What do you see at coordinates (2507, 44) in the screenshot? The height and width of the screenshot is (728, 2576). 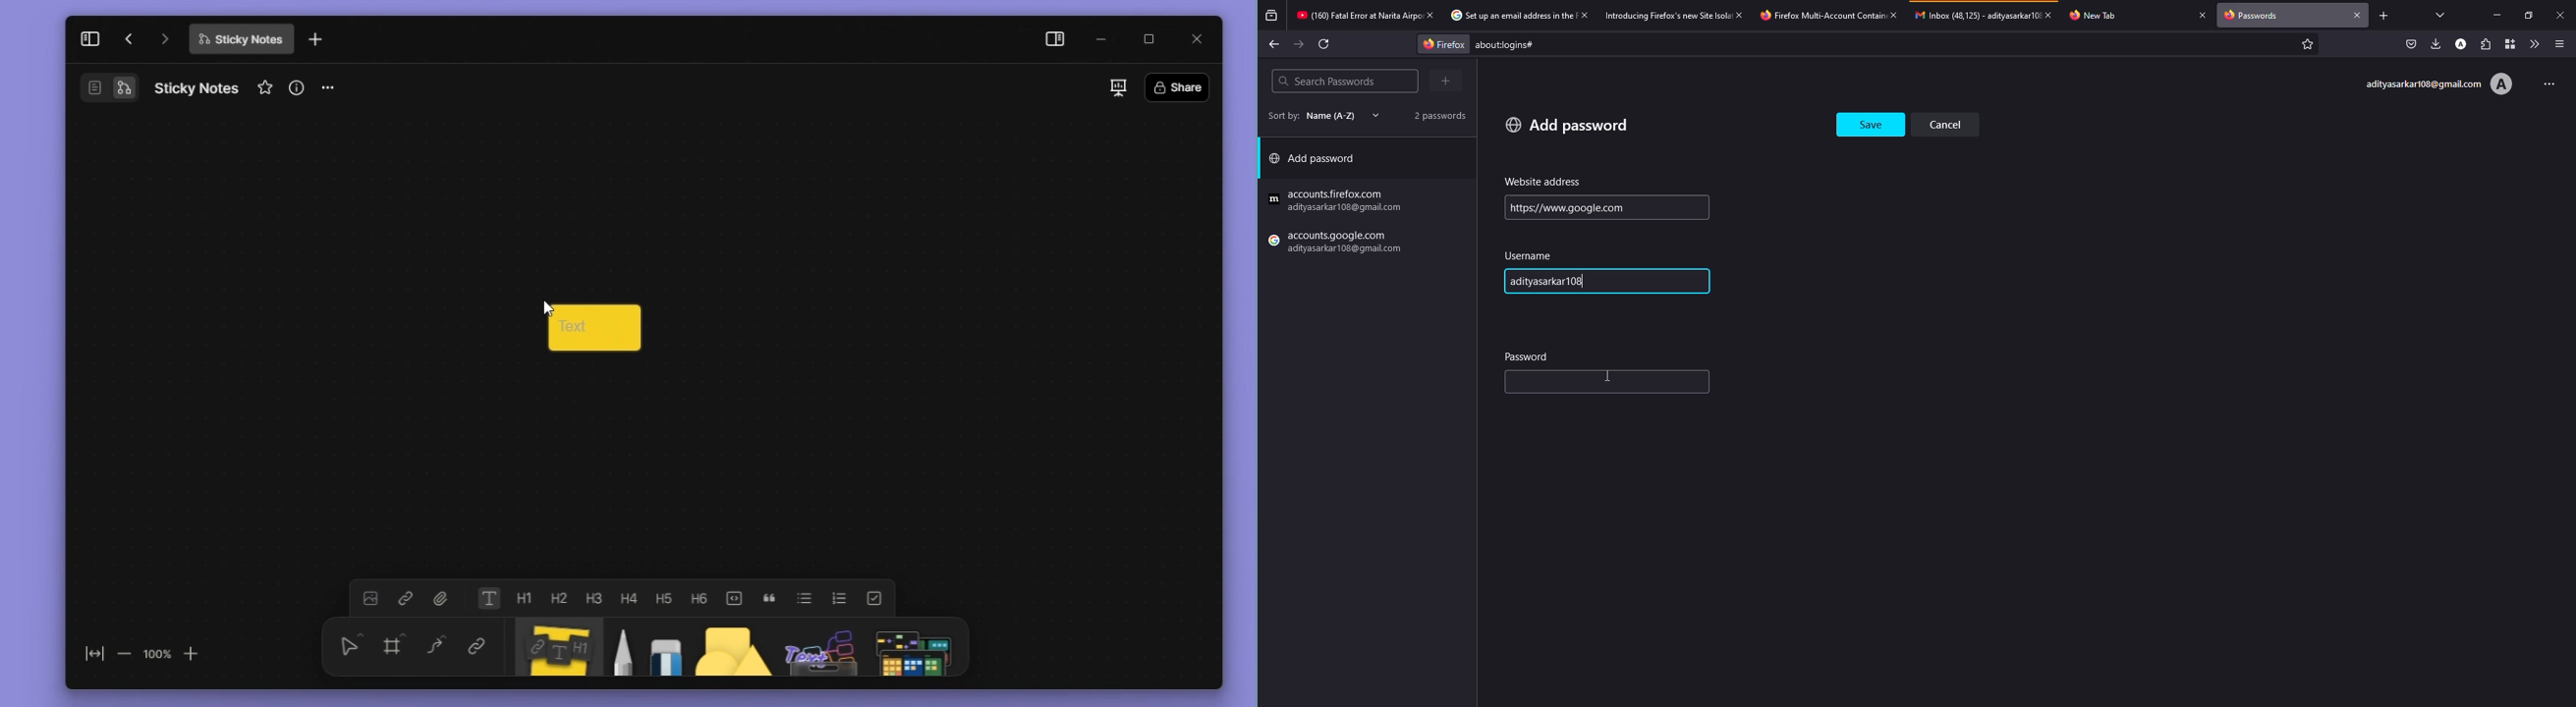 I see `container` at bounding box center [2507, 44].